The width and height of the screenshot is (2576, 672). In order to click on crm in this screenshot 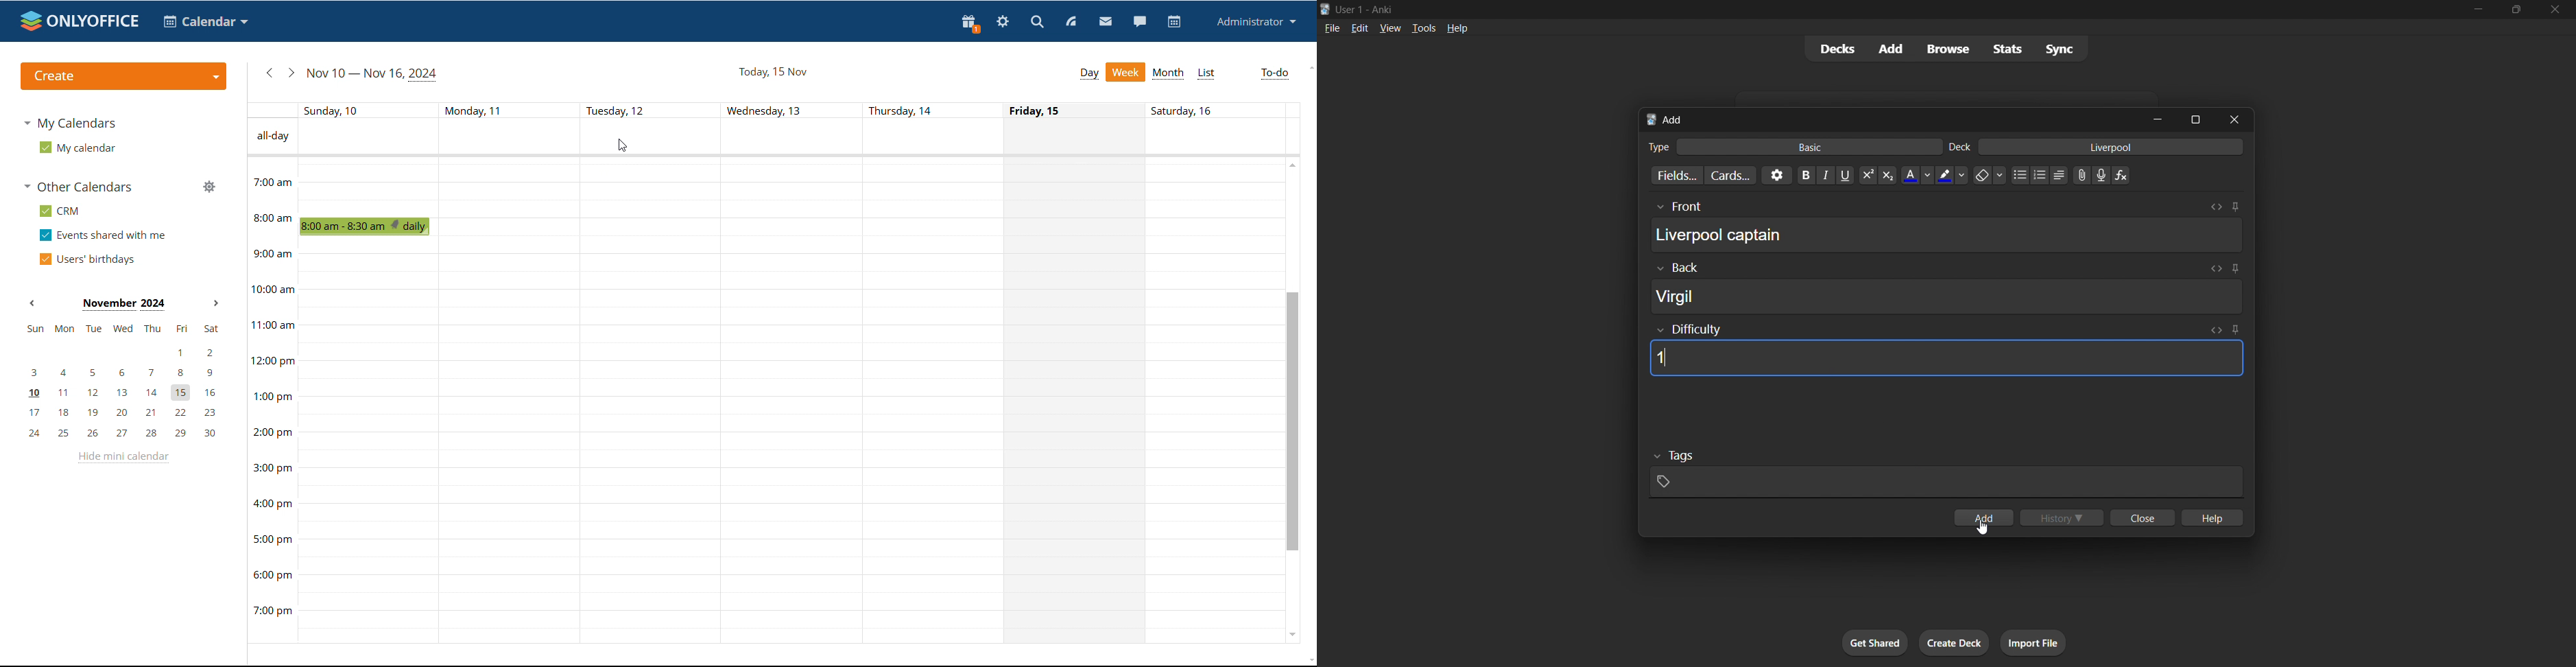, I will do `click(60, 211)`.